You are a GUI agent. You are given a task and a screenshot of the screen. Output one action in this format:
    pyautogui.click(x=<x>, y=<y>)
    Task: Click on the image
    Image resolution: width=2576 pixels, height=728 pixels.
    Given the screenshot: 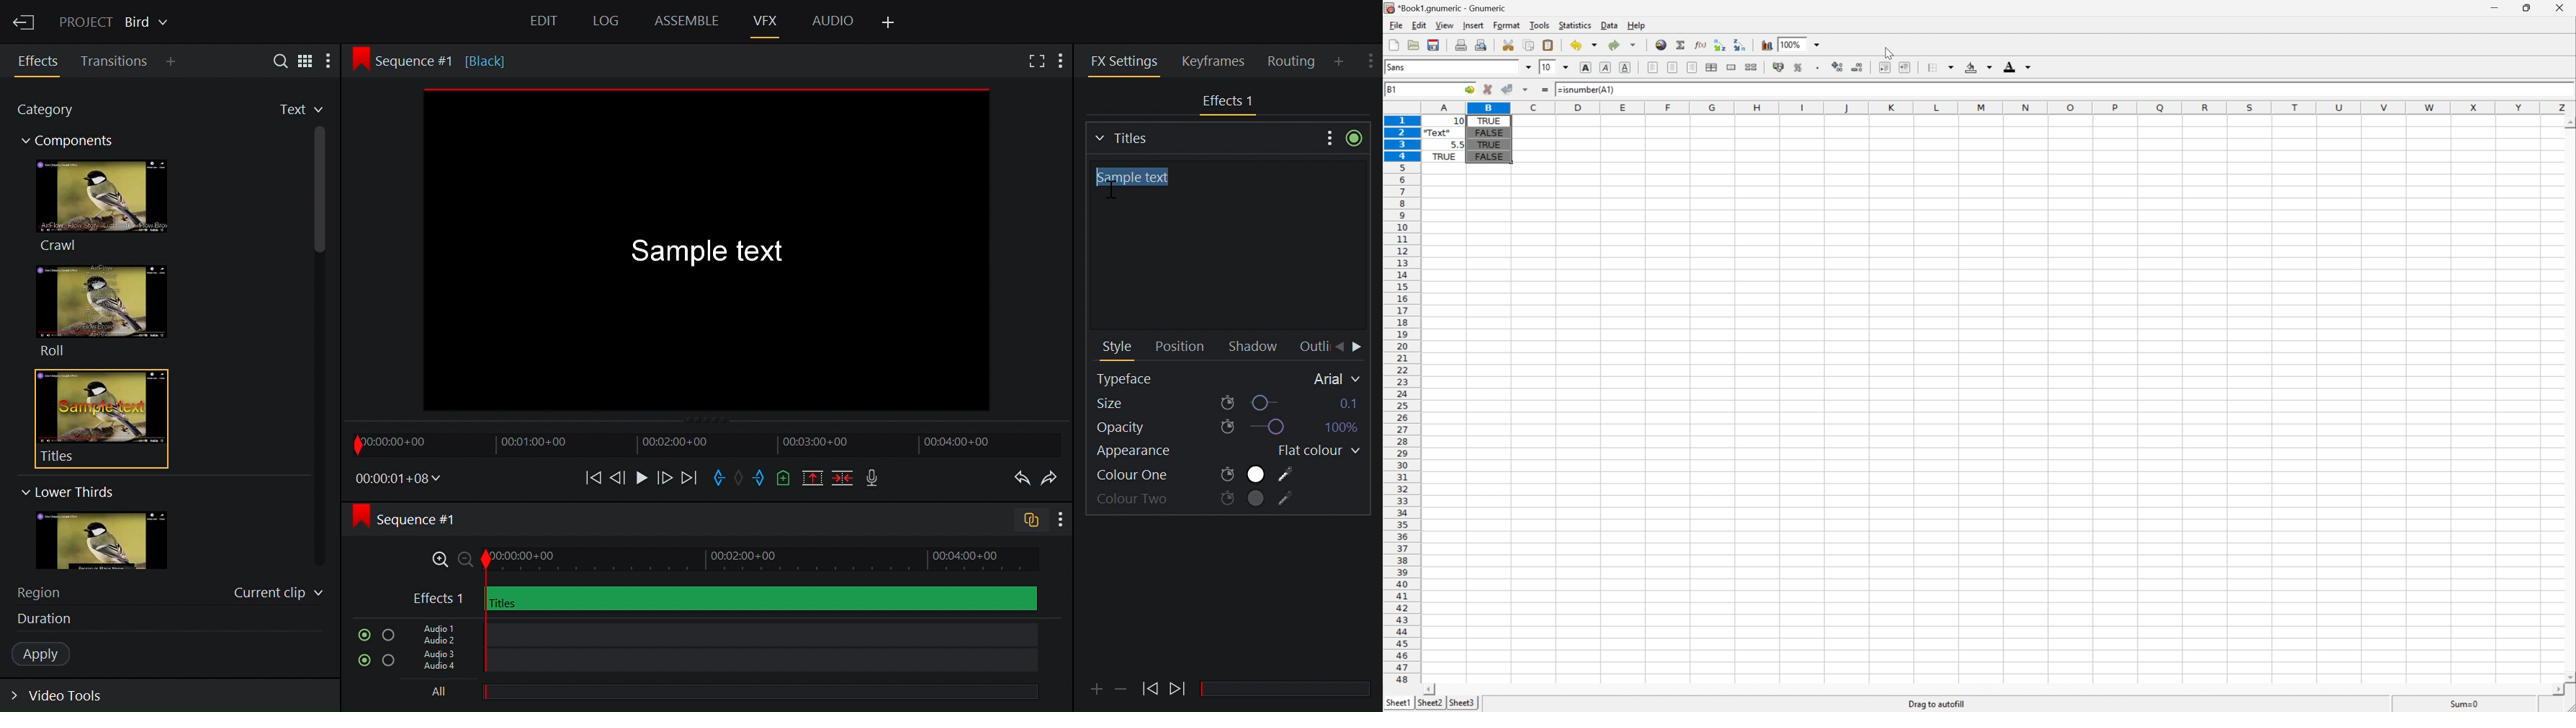 What is the action you would take?
    pyautogui.click(x=116, y=541)
    